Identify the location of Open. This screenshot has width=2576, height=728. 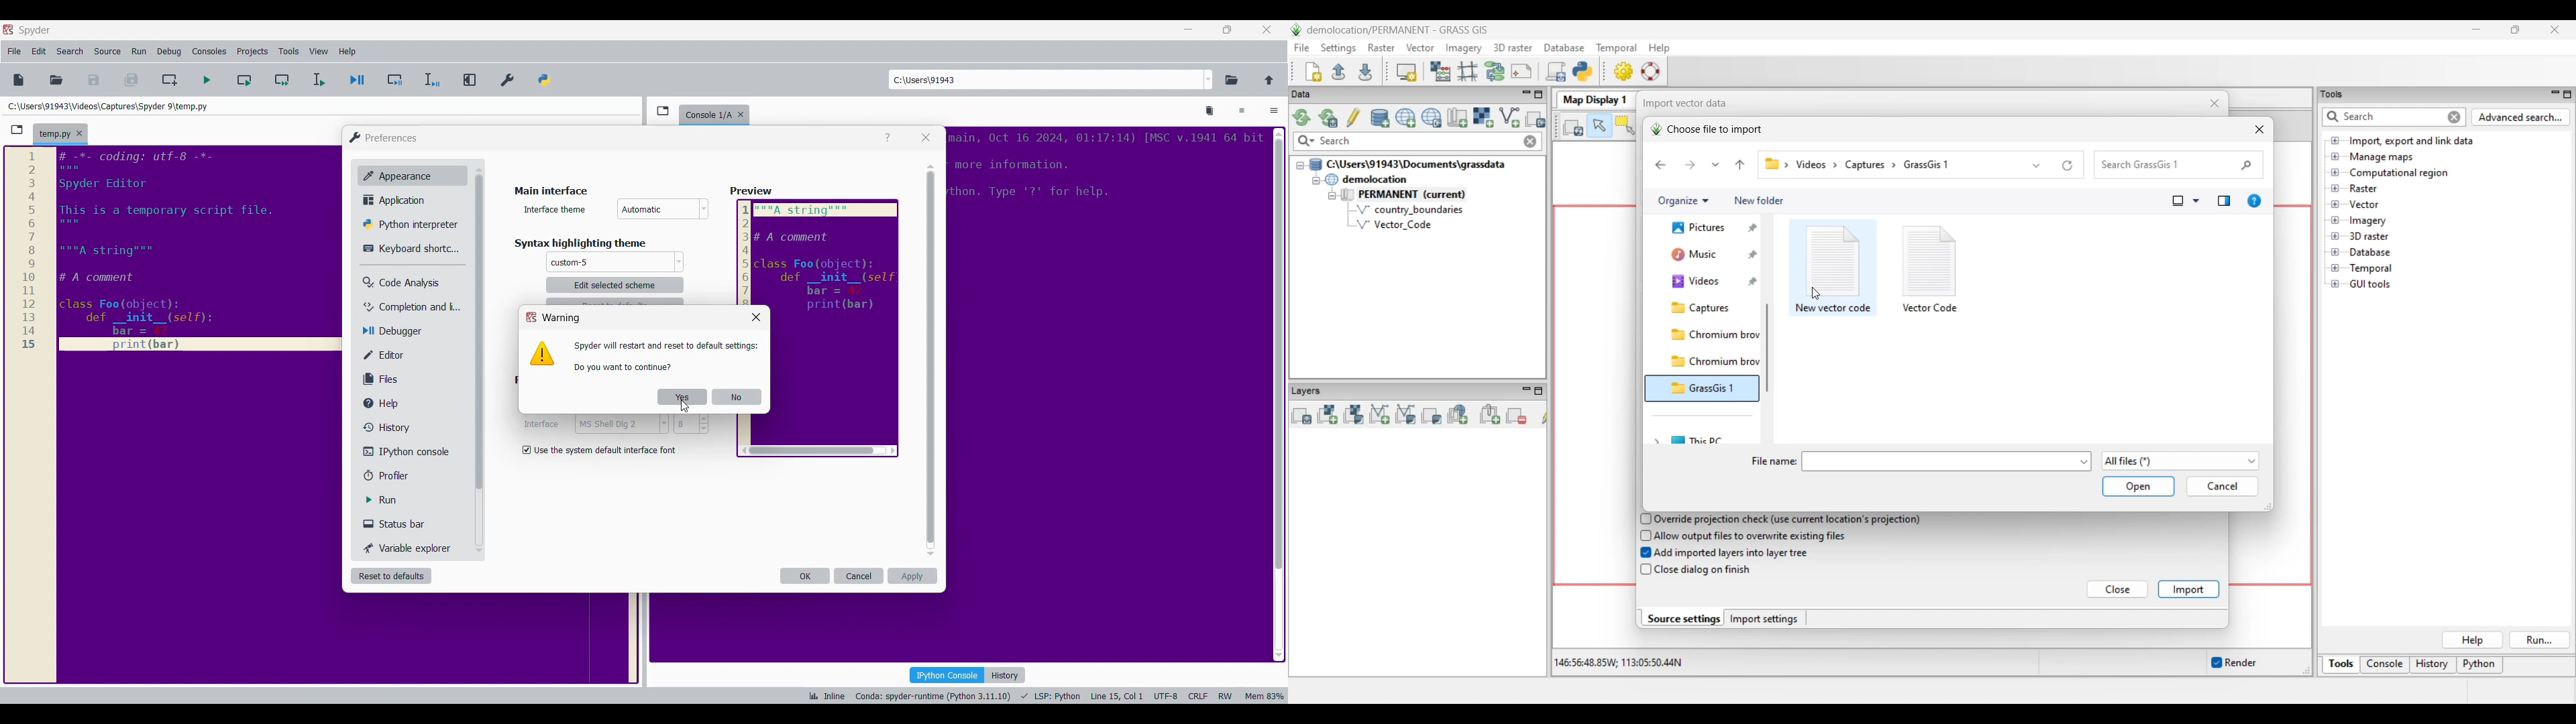
(56, 80).